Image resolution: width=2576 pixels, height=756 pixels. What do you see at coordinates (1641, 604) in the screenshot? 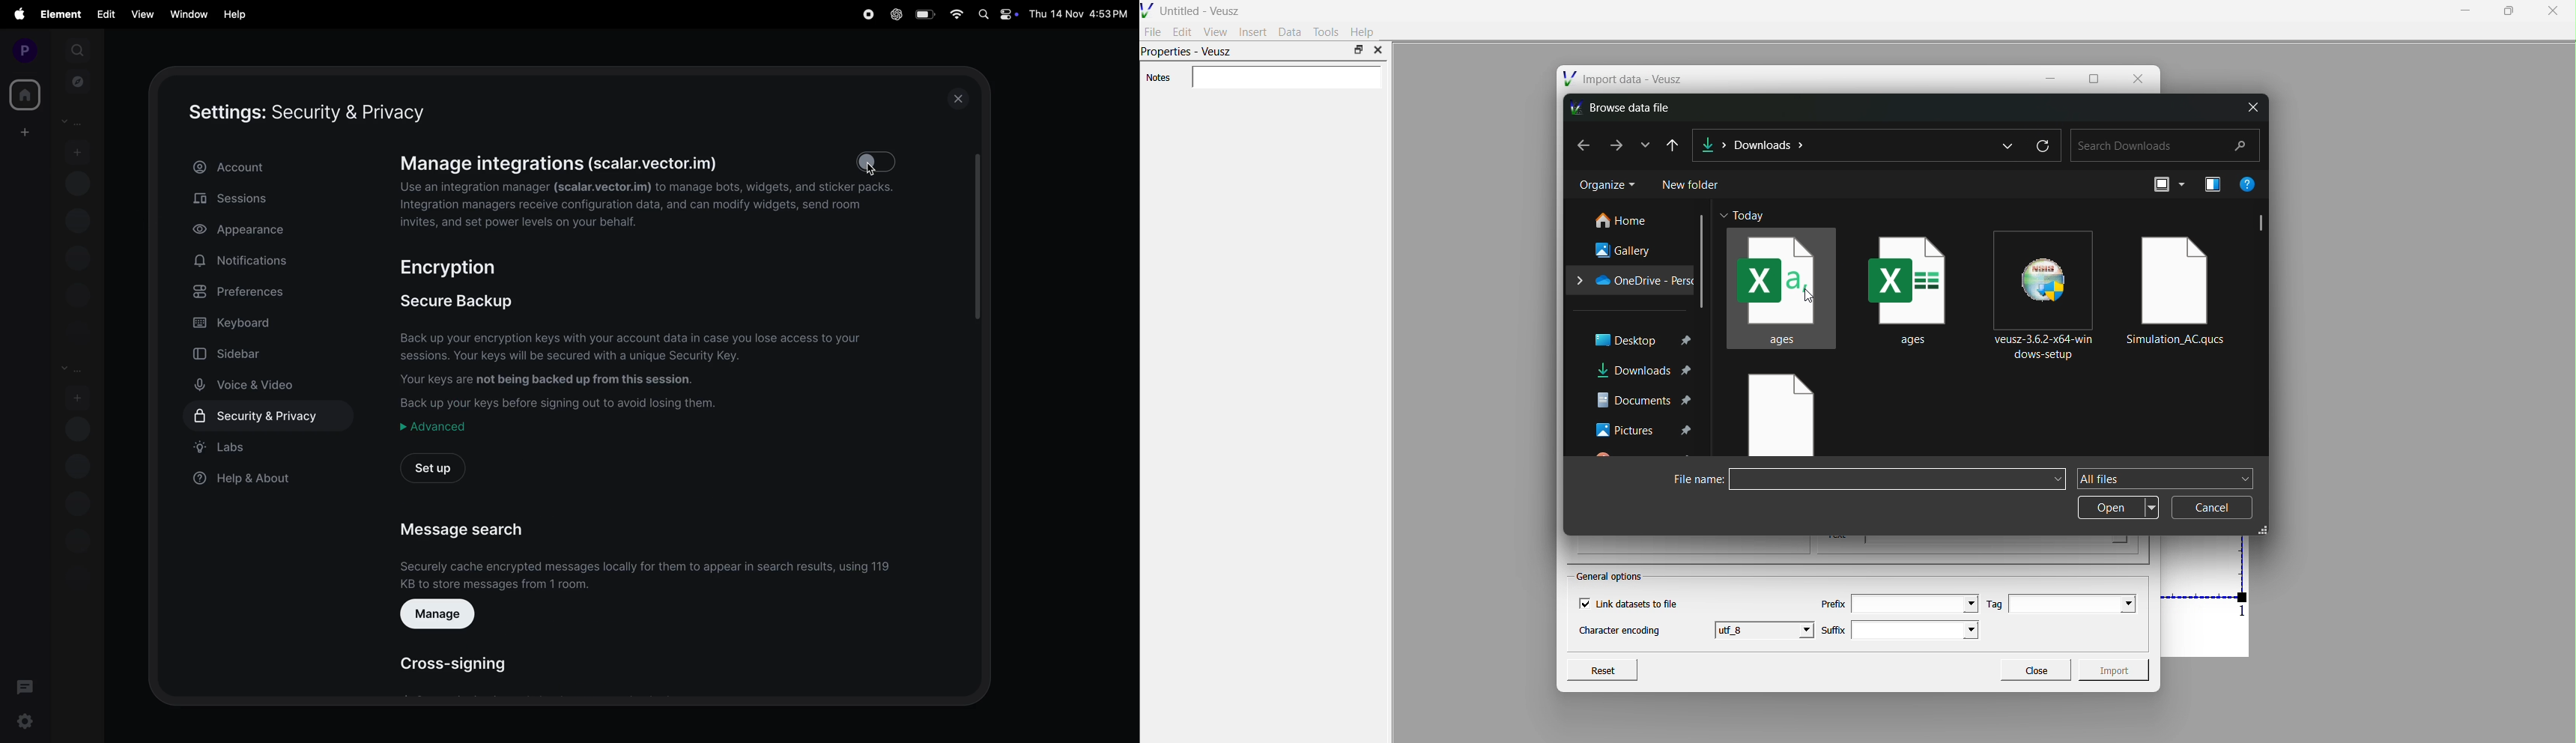
I see `Link datasets to file` at bounding box center [1641, 604].